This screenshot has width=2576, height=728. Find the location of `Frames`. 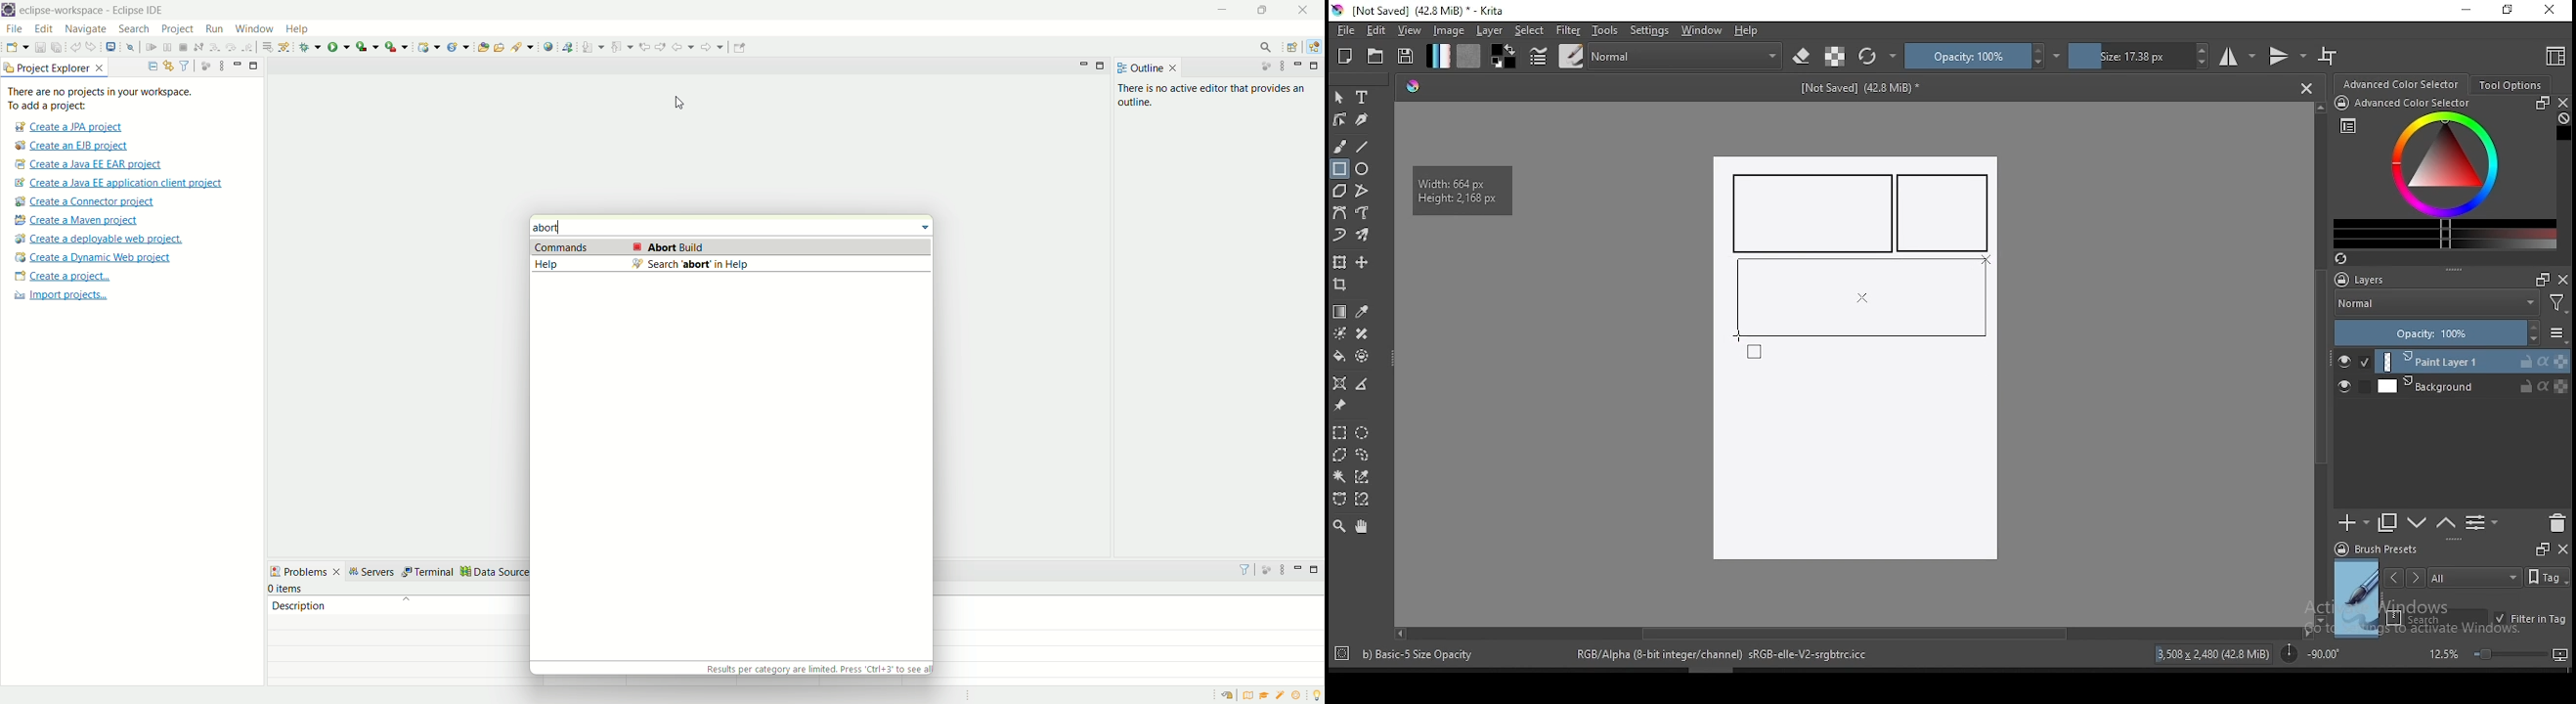

Frames is located at coordinates (2542, 549).